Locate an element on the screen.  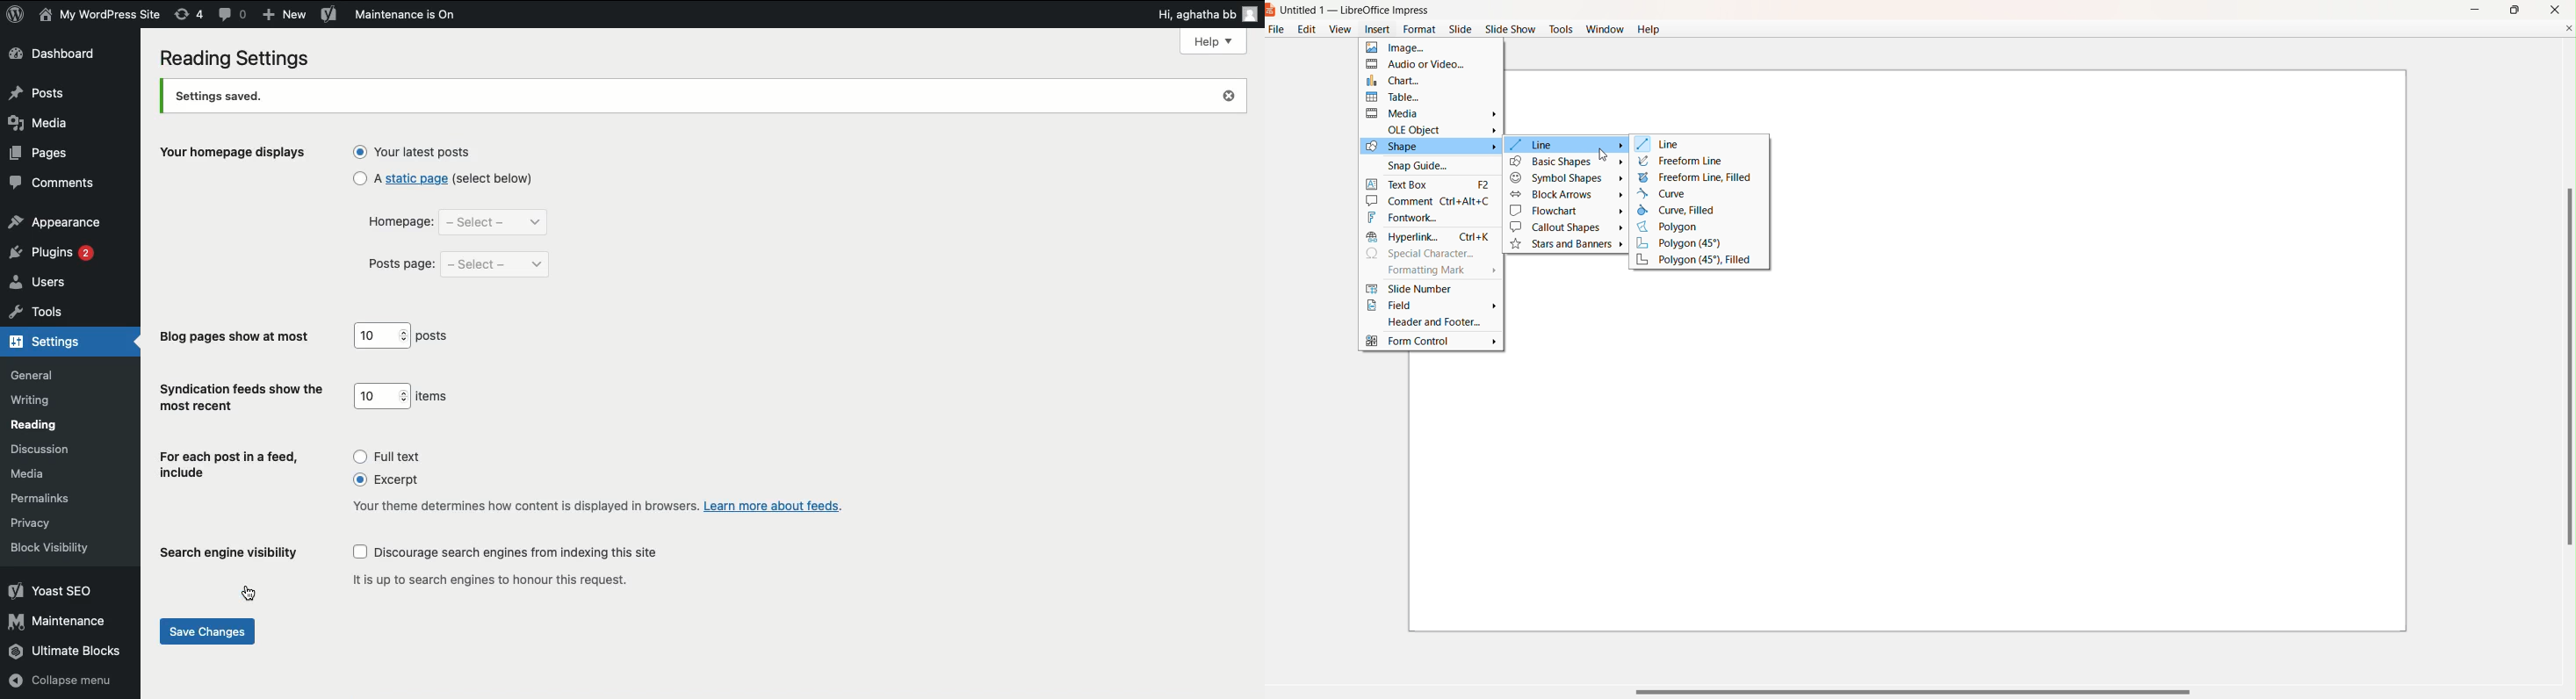
Flowchart is located at coordinates (1567, 211).